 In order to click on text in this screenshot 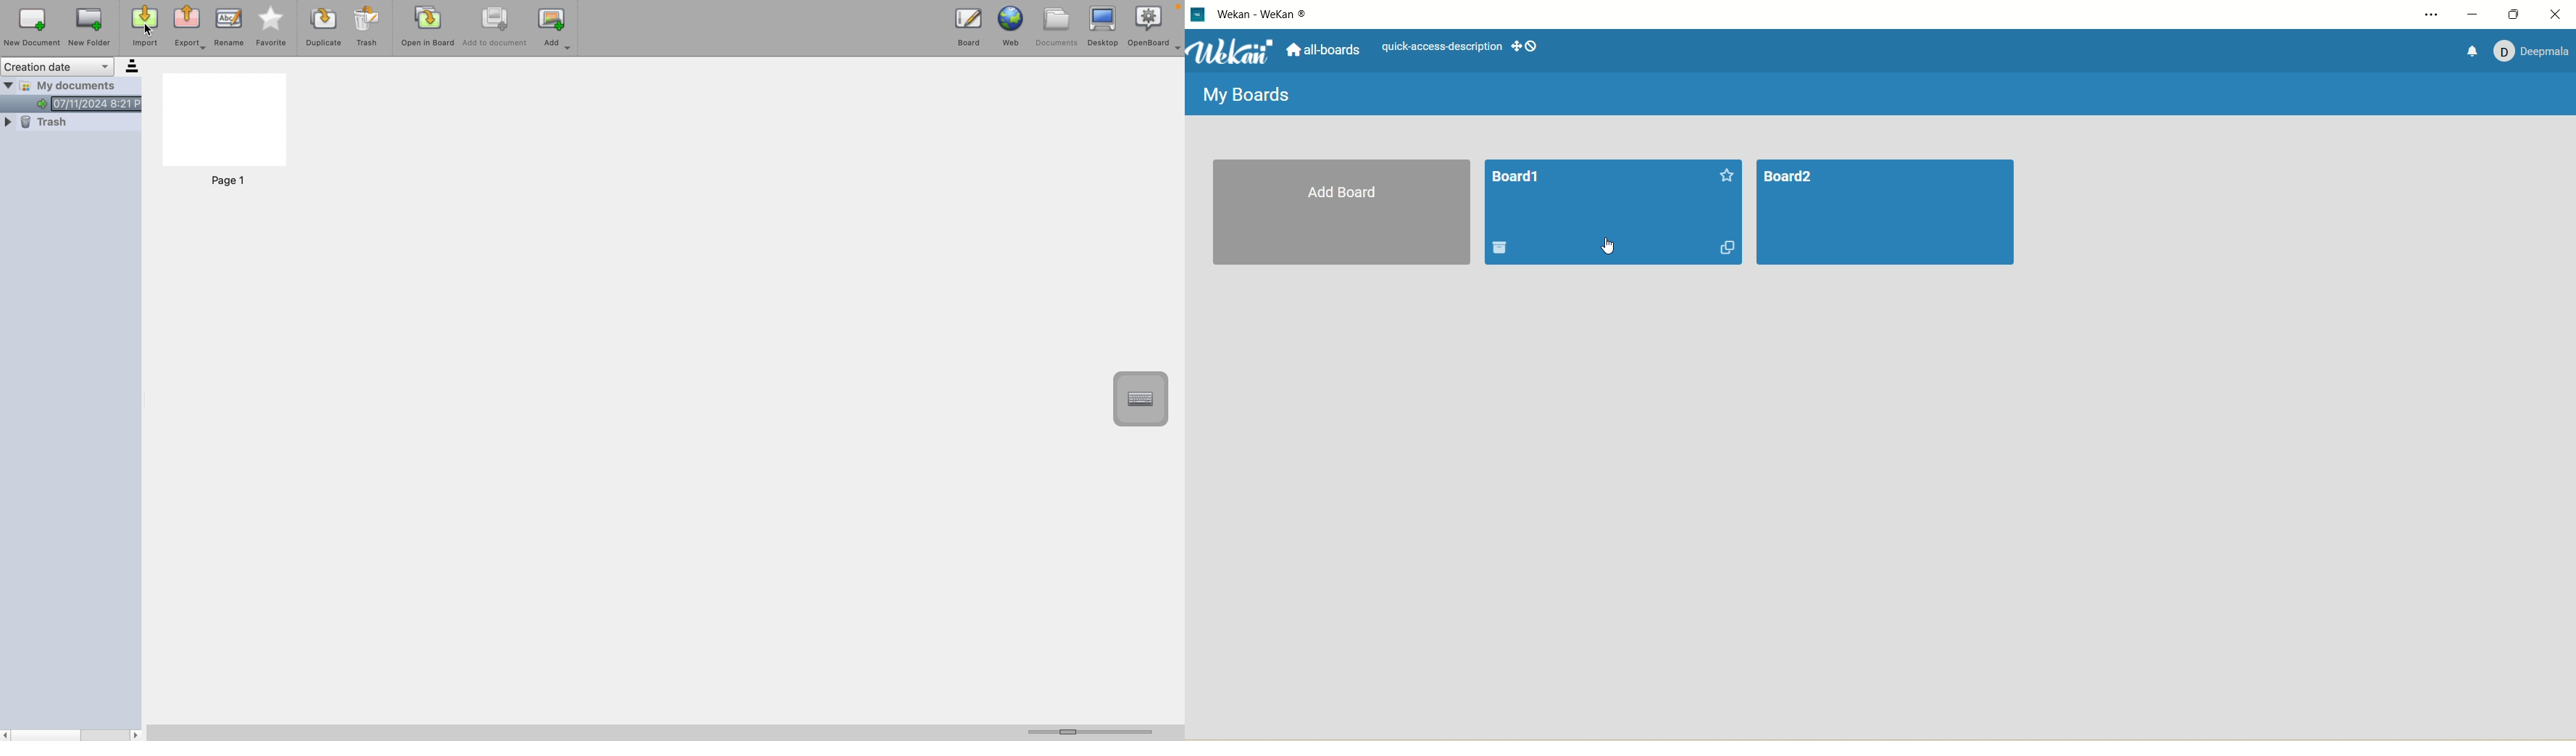, I will do `click(1443, 47)`.